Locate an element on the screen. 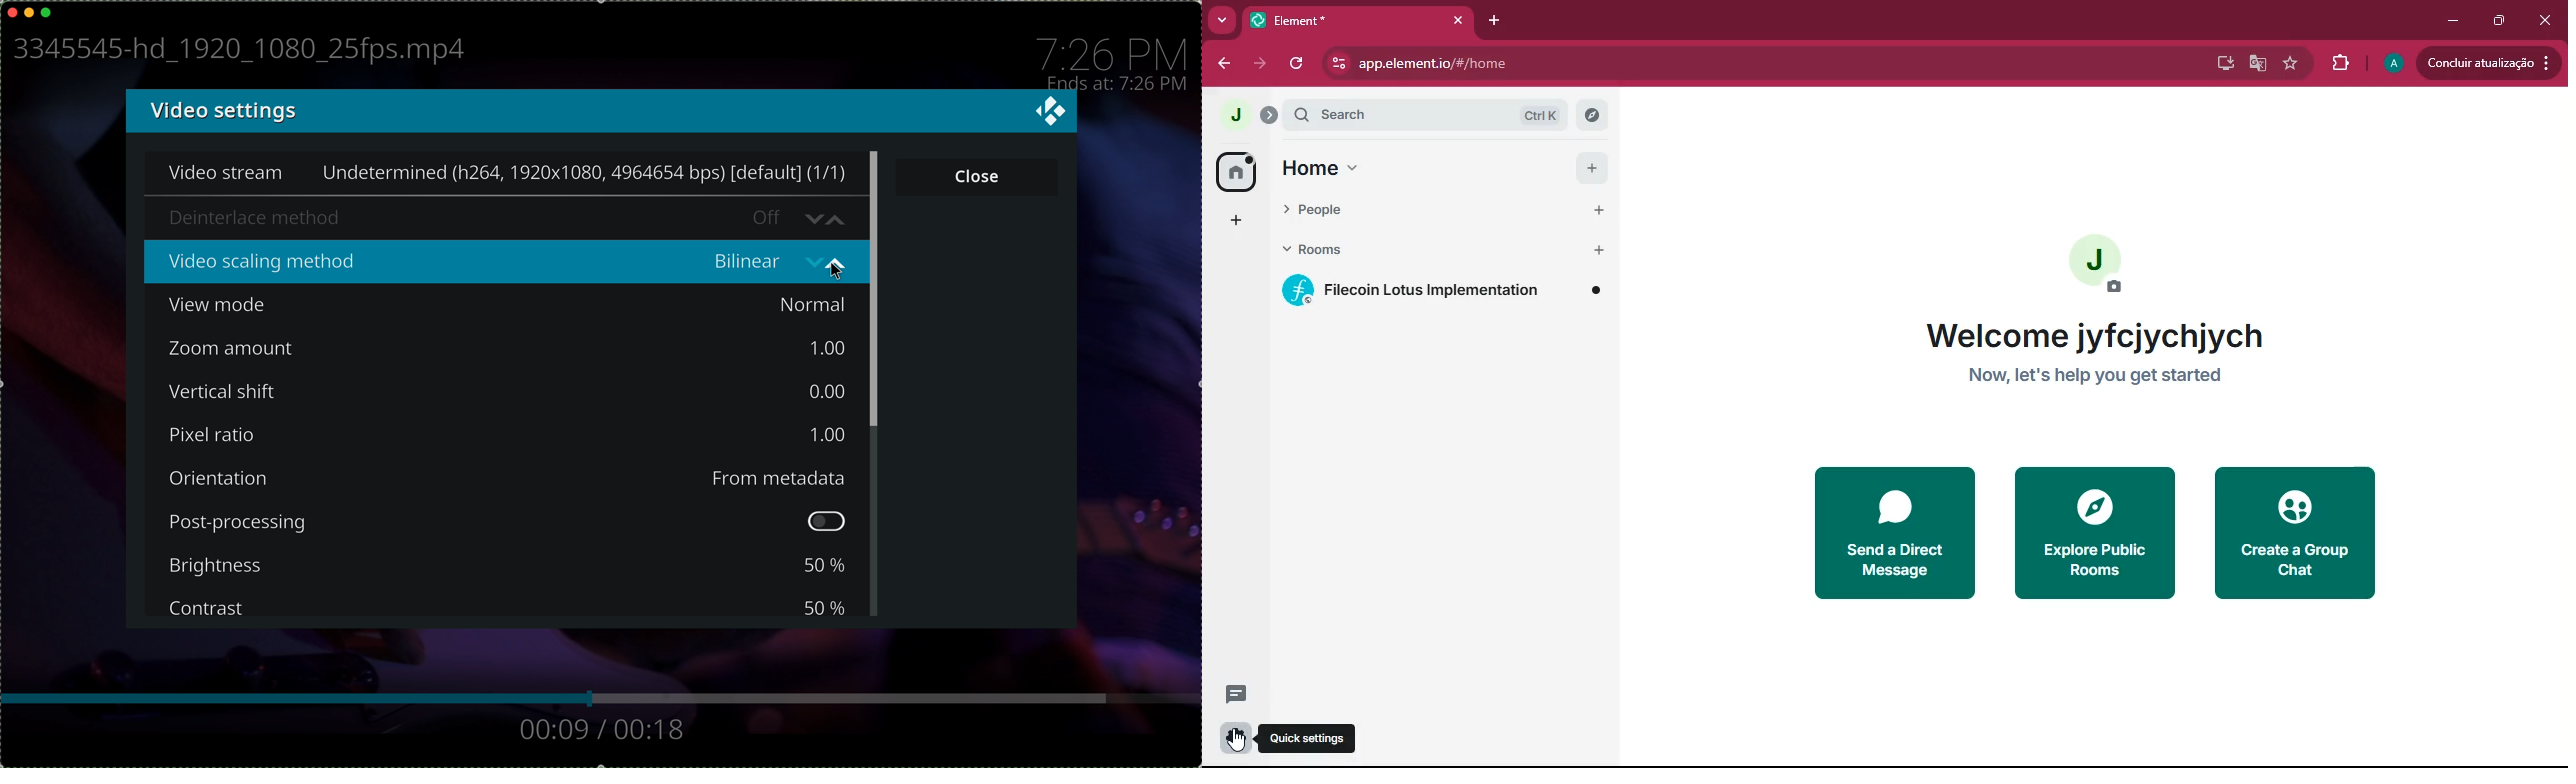  filecoin lotus implementation is located at coordinates (1446, 295).